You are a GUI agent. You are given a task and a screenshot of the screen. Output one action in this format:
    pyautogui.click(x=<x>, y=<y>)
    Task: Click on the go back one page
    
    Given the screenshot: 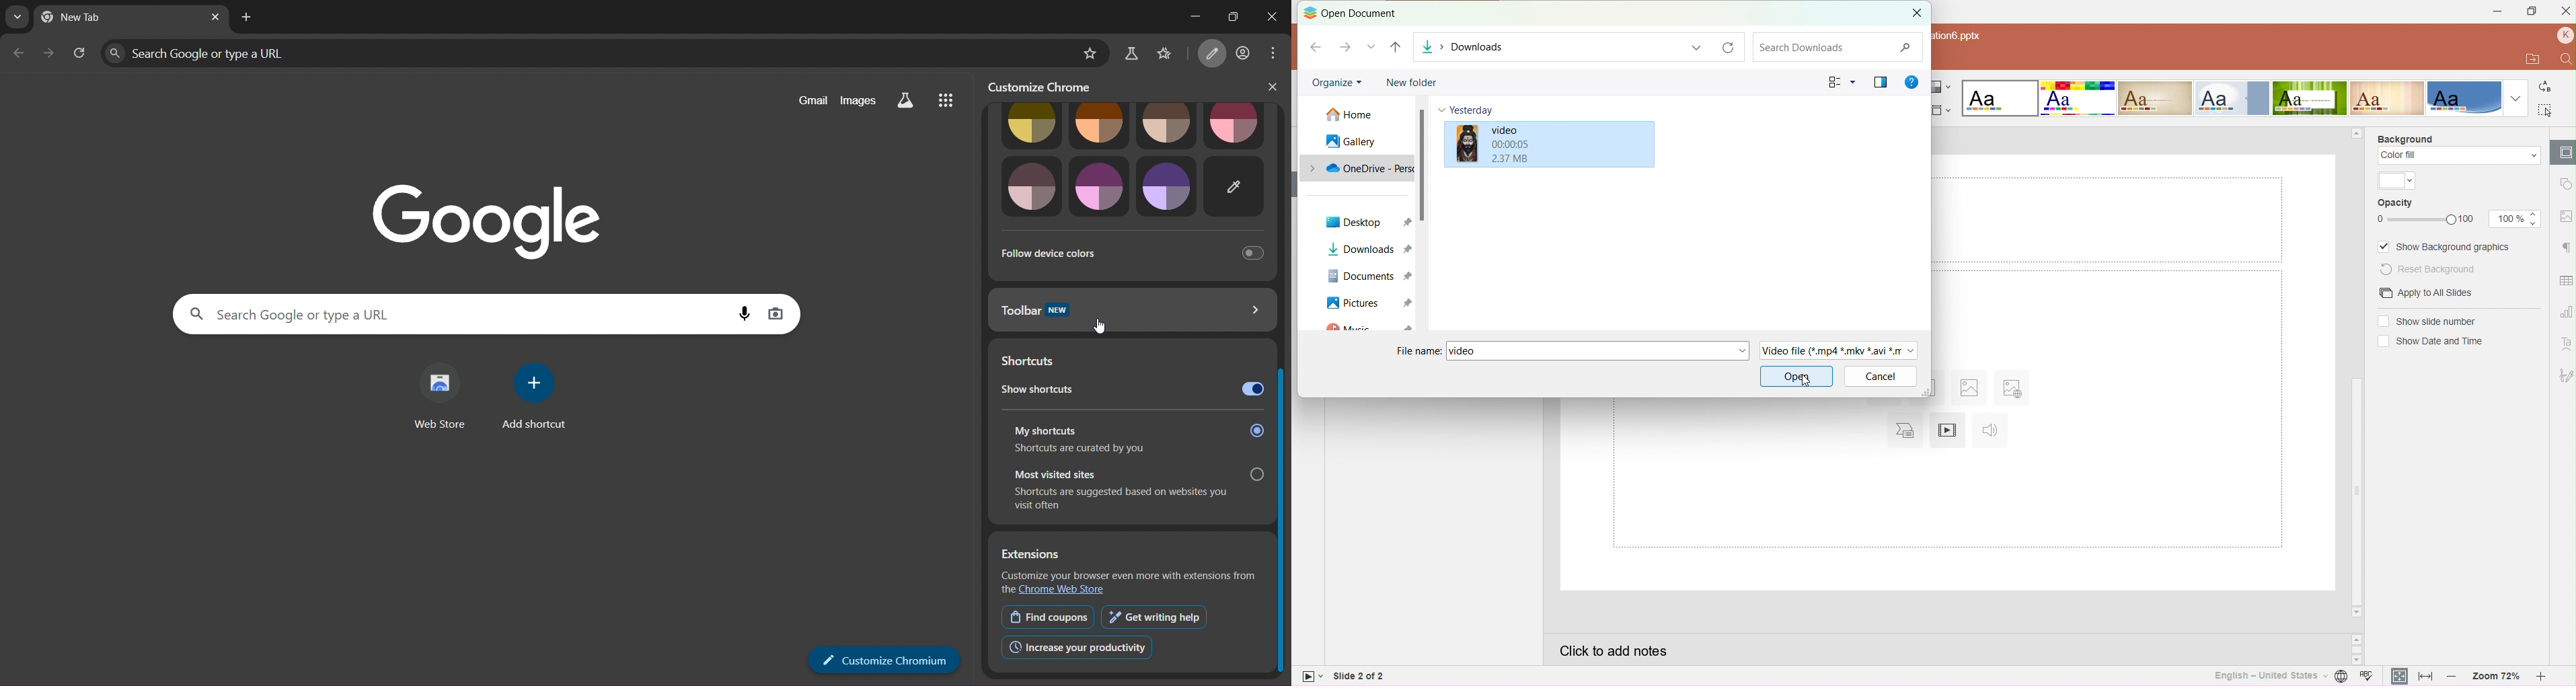 What is the action you would take?
    pyautogui.click(x=20, y=55)
    